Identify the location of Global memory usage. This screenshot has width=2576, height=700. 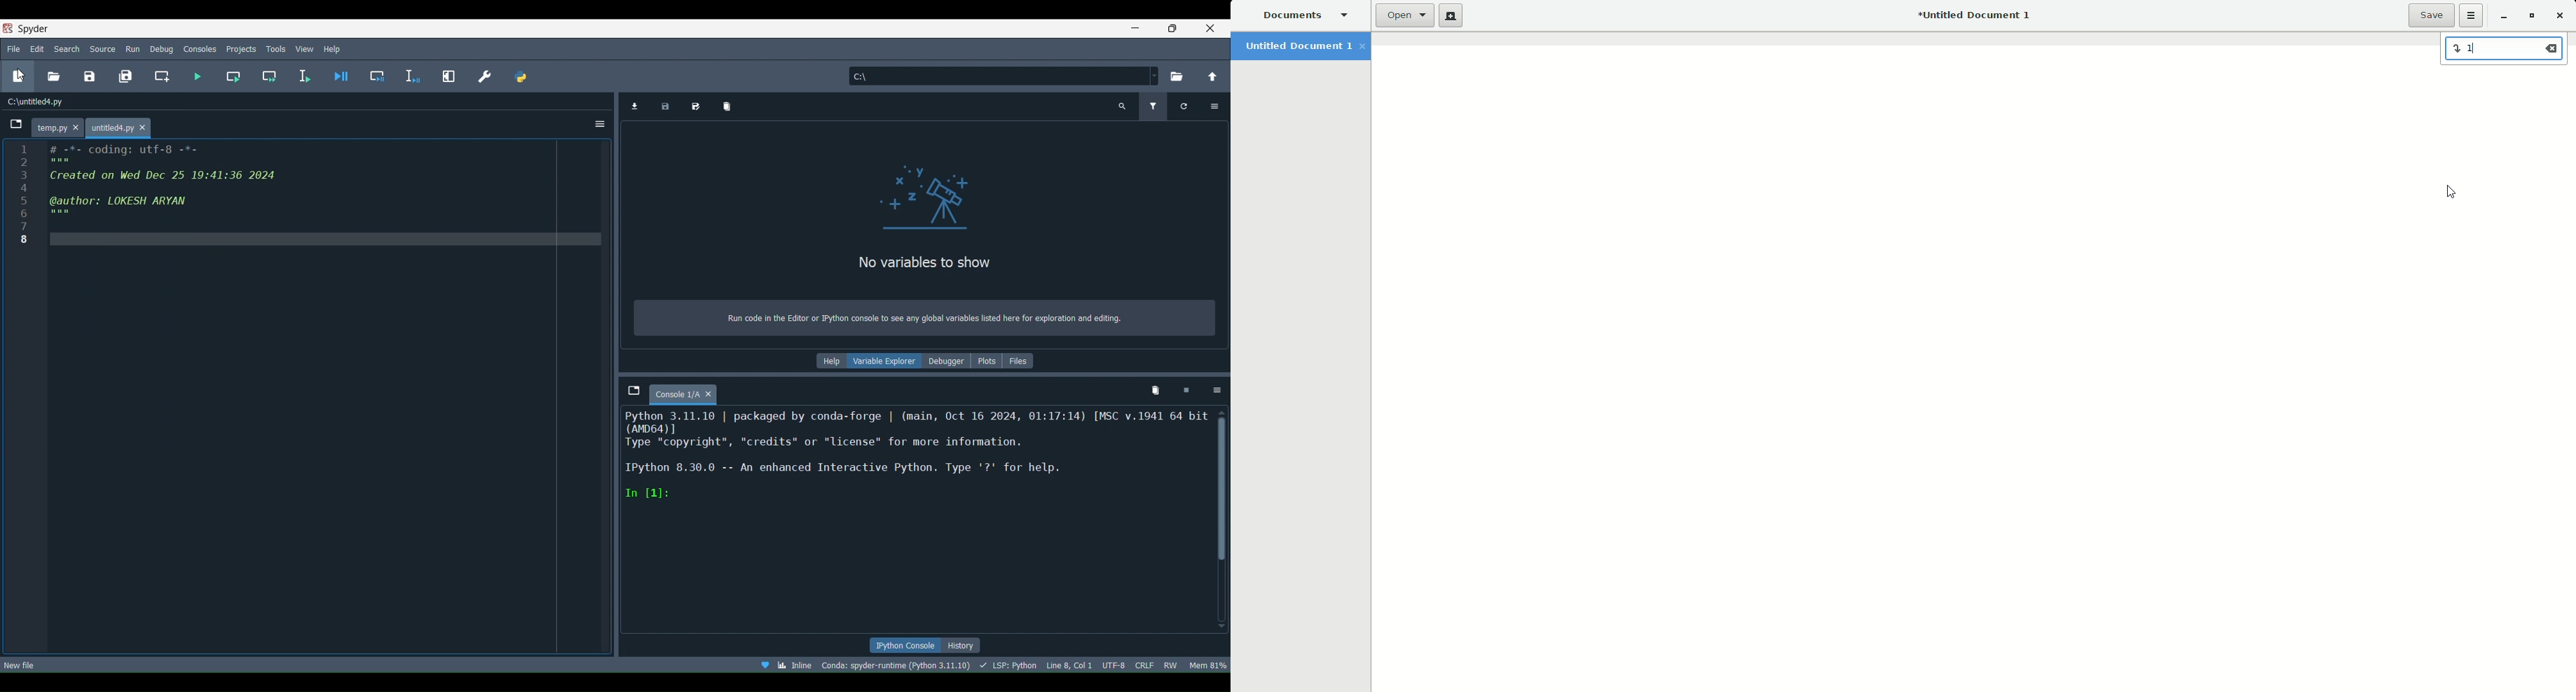
(1208, 665).